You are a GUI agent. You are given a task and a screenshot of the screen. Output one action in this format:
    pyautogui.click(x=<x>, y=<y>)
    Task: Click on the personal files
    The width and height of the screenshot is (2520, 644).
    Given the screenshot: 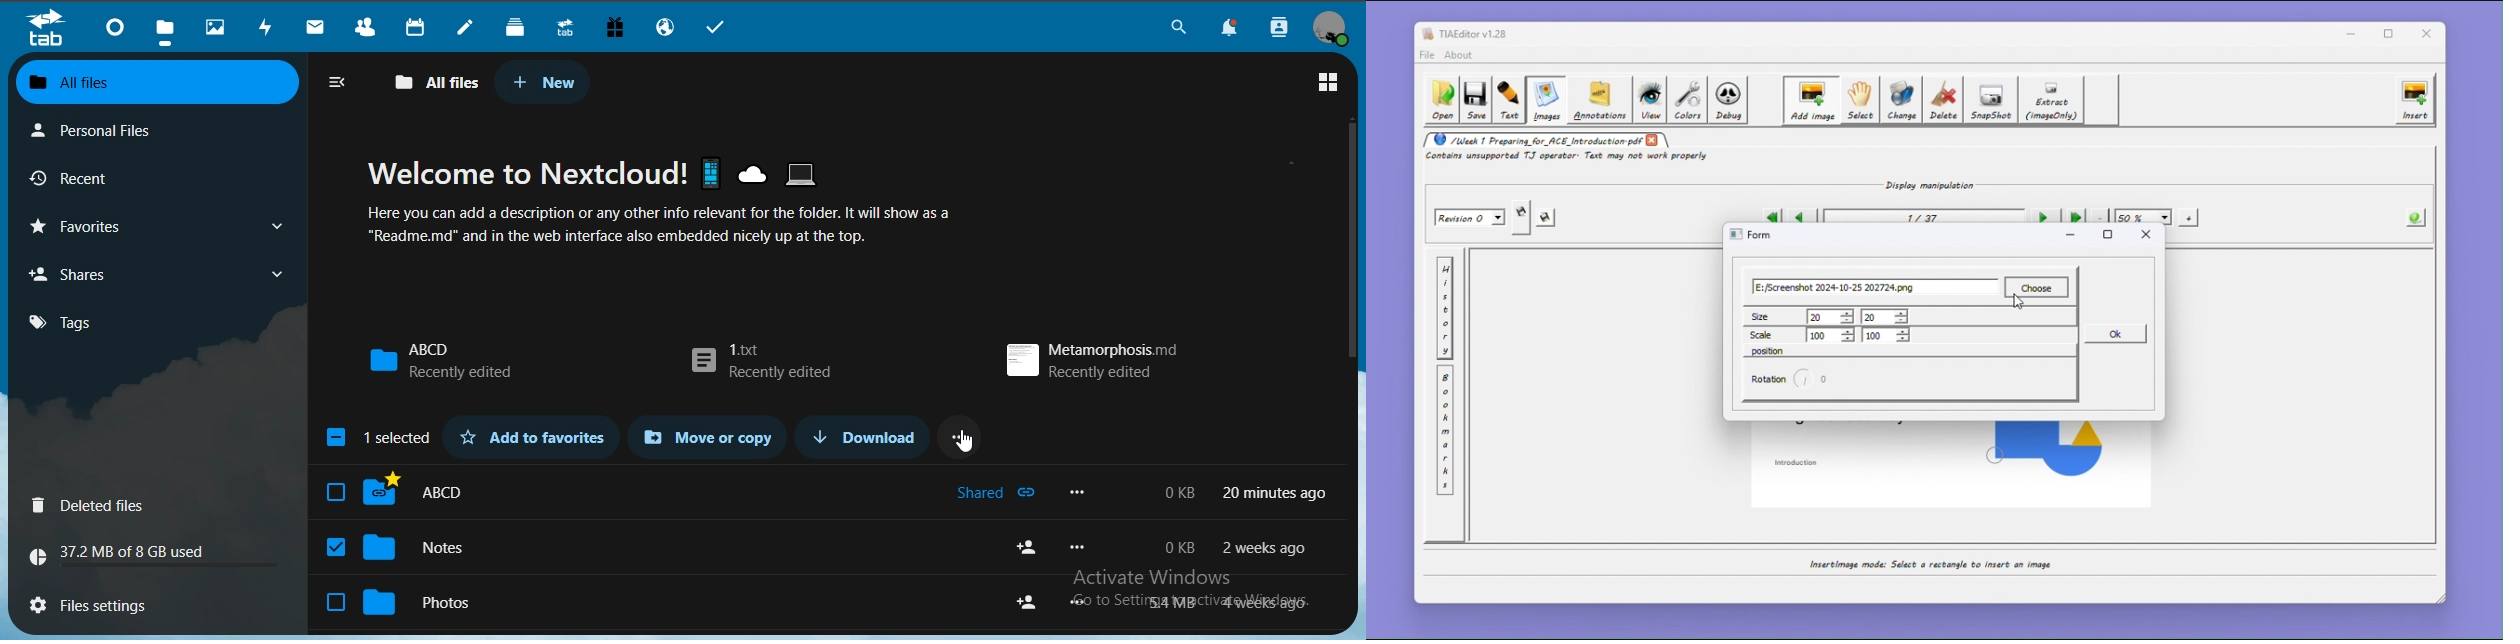 What is the action you would take?
    pyautogui.click(x=130, y=128)
    